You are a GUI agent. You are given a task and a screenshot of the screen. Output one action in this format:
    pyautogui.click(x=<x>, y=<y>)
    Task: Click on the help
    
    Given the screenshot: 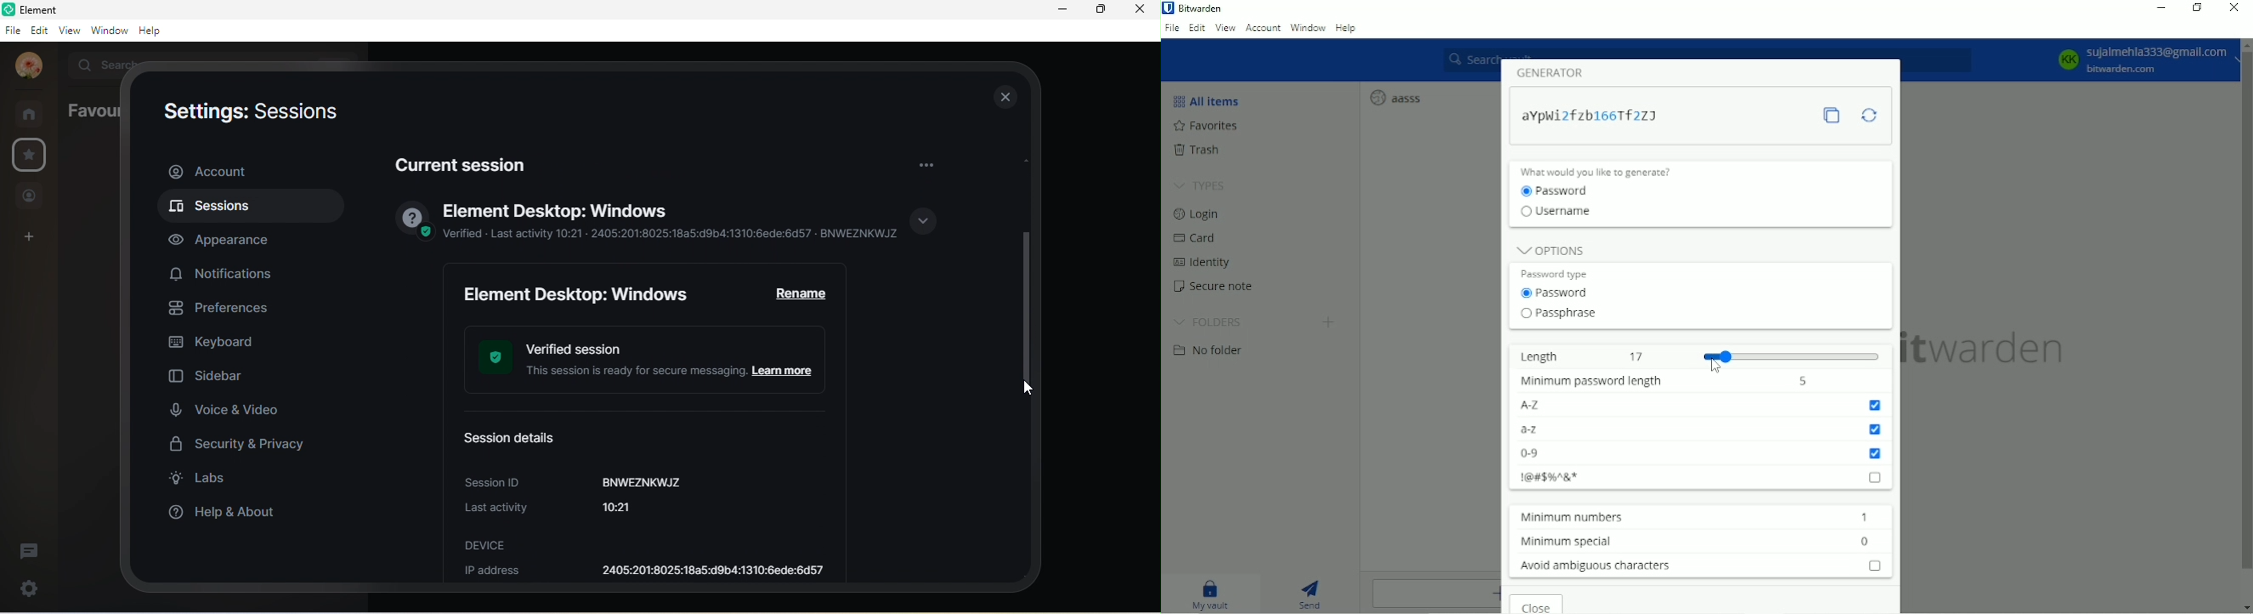 What is the action you would take?
    pyautogui.click(x=154, y=31)
    